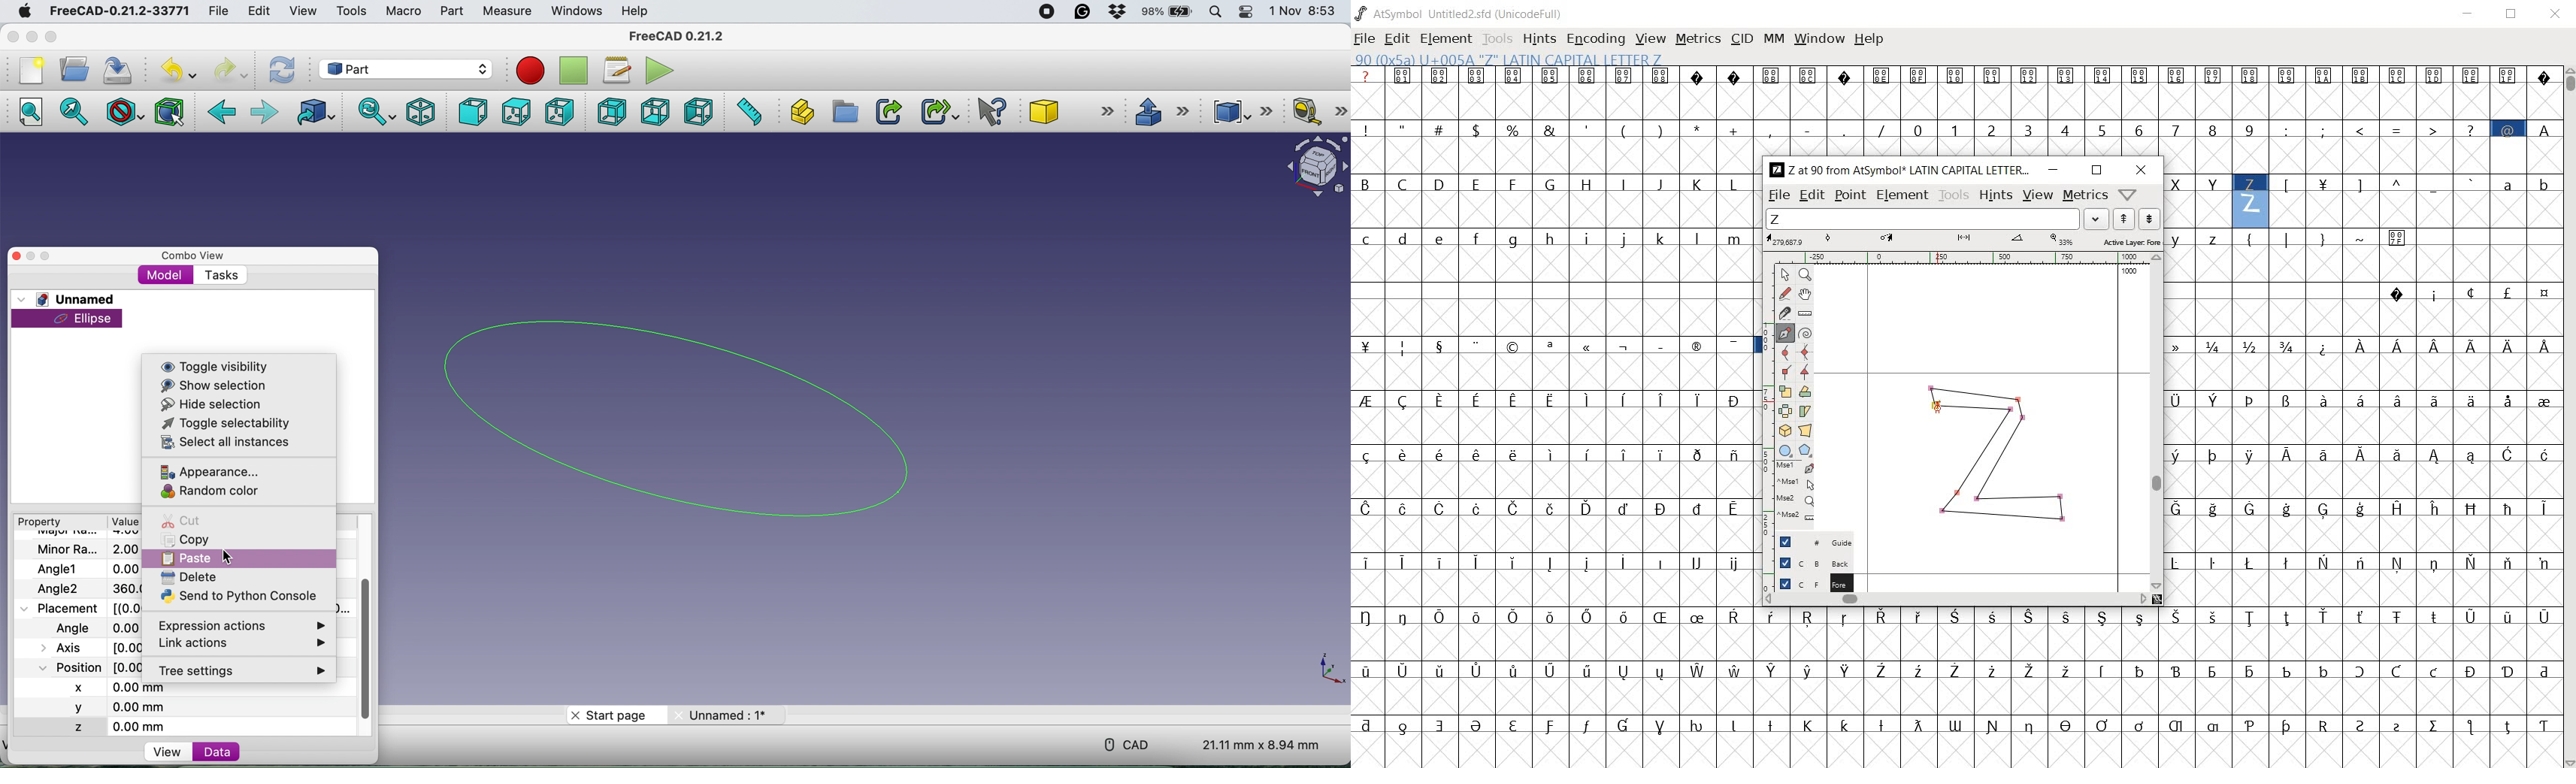 The height and width of the screenshot is (784, 2576). What do you see at coordinates (698, 112) in the screenshot?
I see `left` at bounding box center [698, 112].